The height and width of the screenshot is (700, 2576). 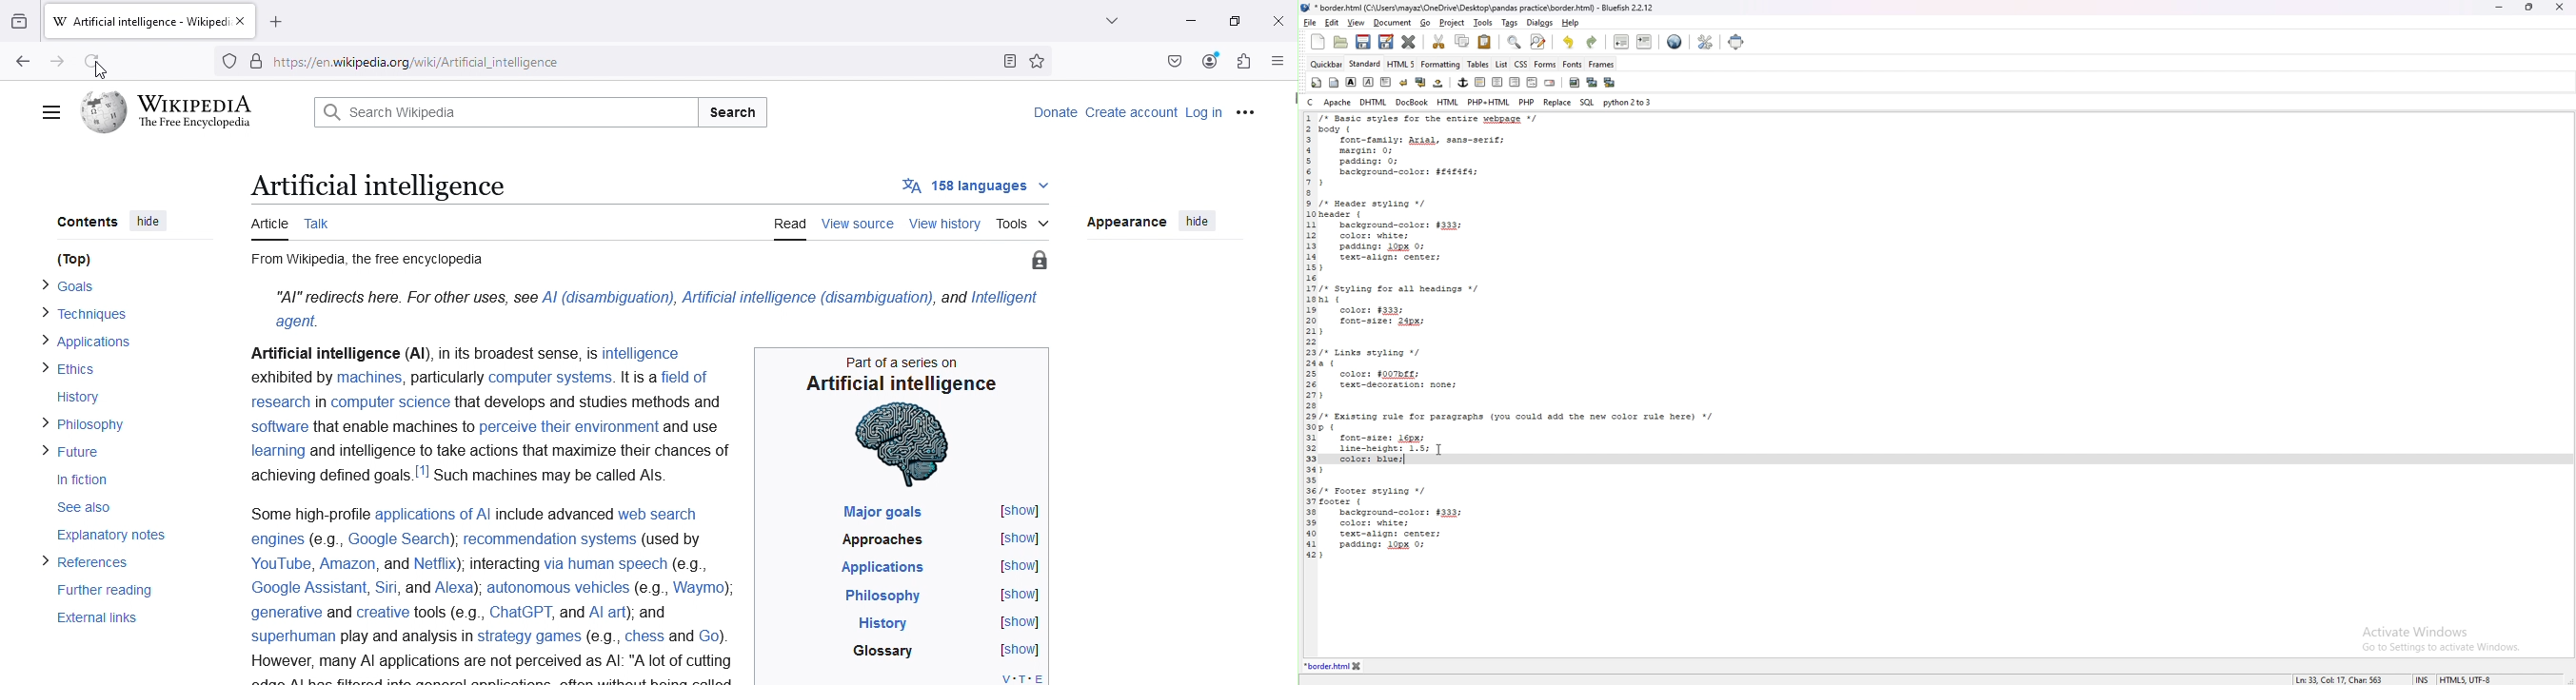 What do you see at coordinates (2562, 7) in the screenshot?
I see `close` at bounding box center [2562, 7].